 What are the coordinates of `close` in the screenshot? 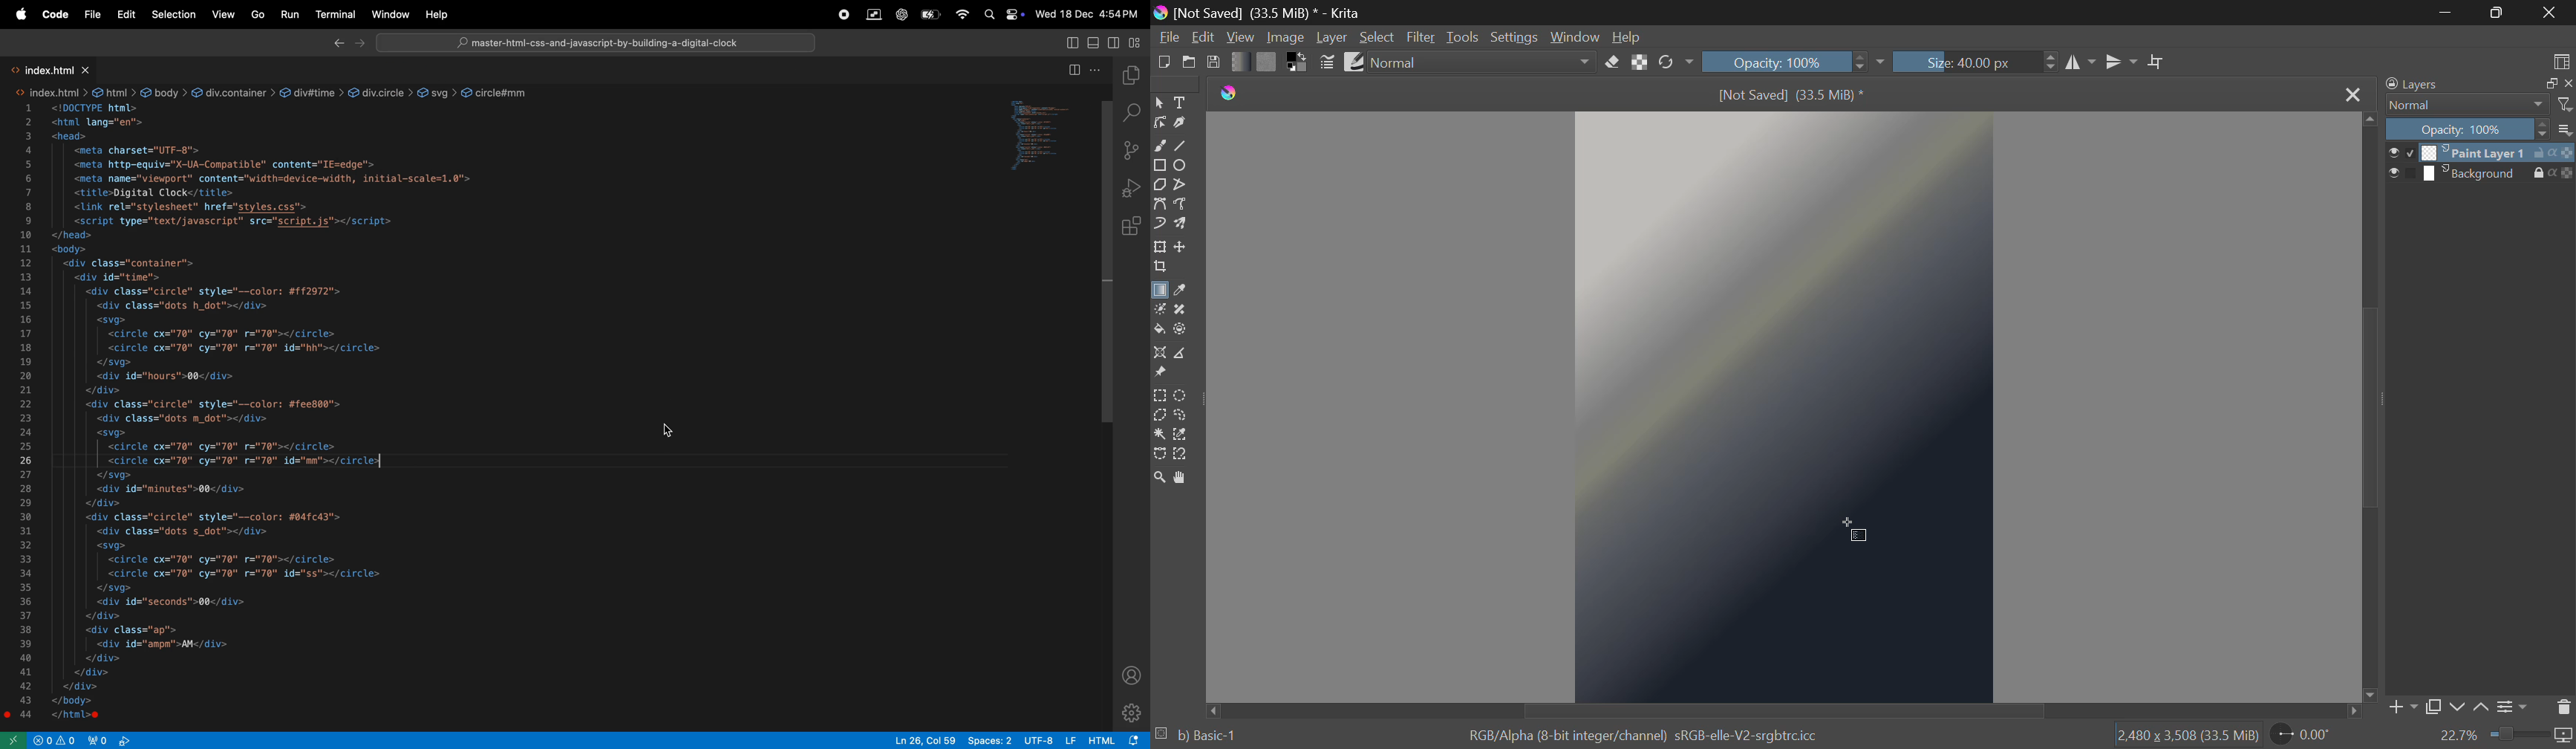 It's located at (2567, 83).